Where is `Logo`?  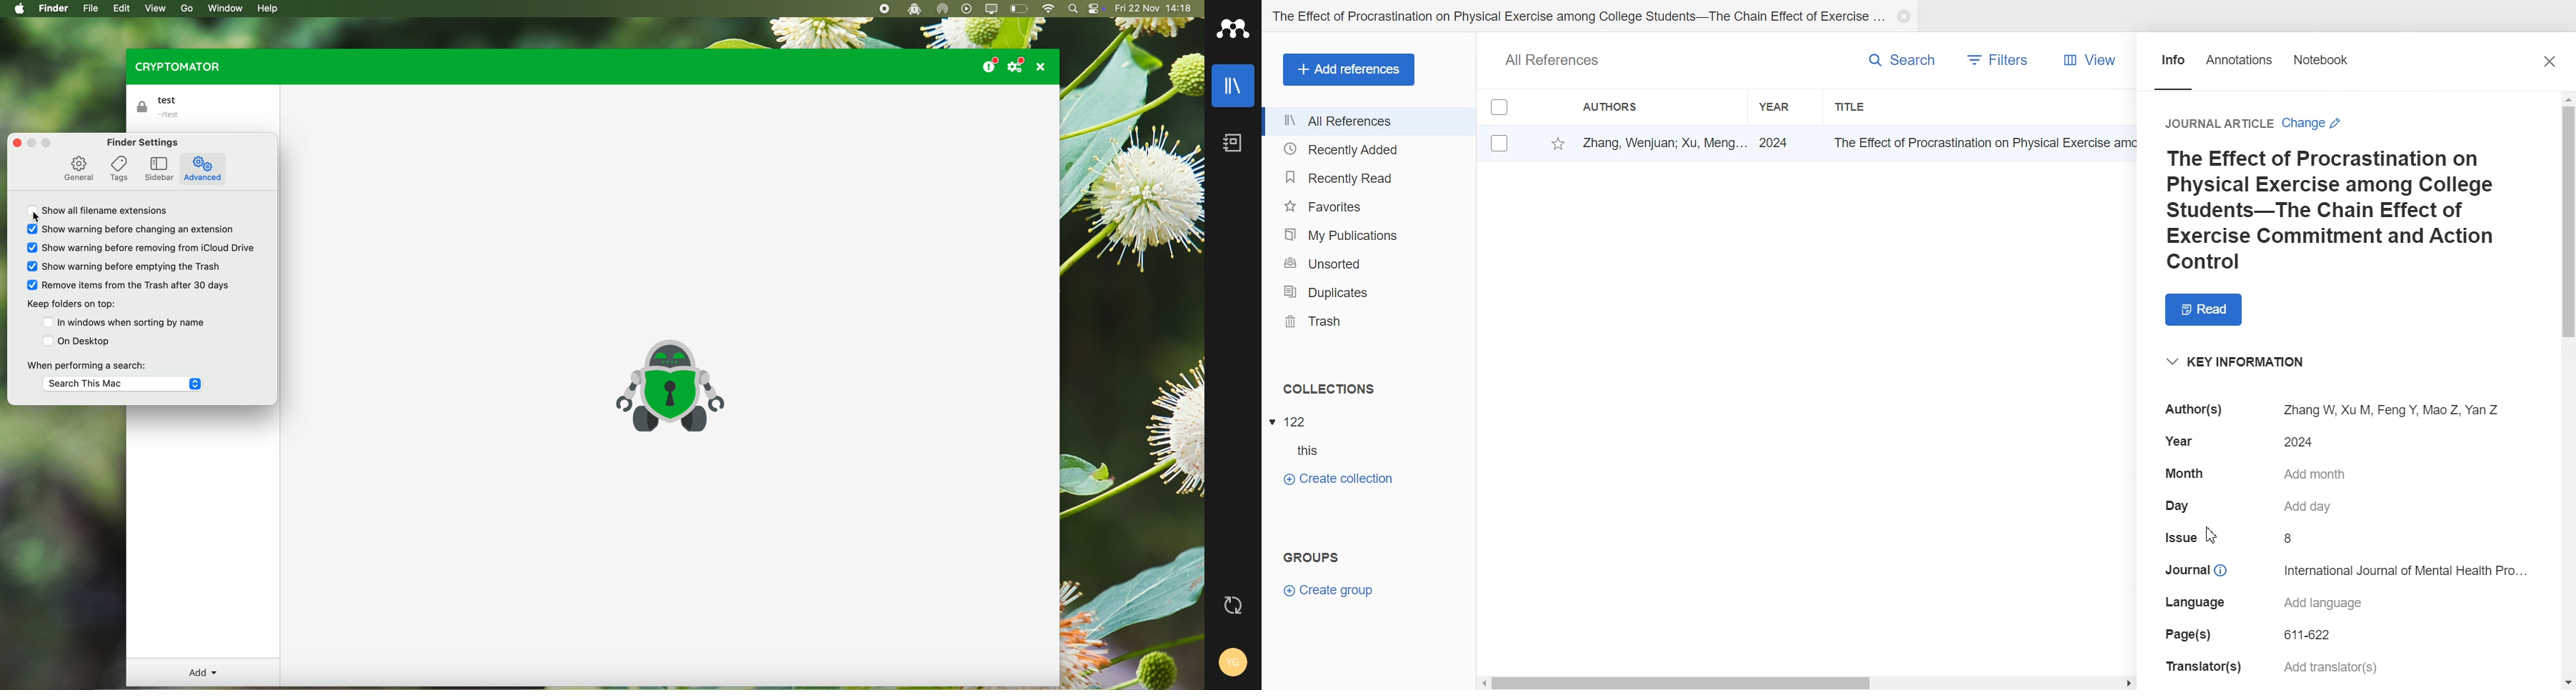 Logo is located at coordinates (1234, 29).